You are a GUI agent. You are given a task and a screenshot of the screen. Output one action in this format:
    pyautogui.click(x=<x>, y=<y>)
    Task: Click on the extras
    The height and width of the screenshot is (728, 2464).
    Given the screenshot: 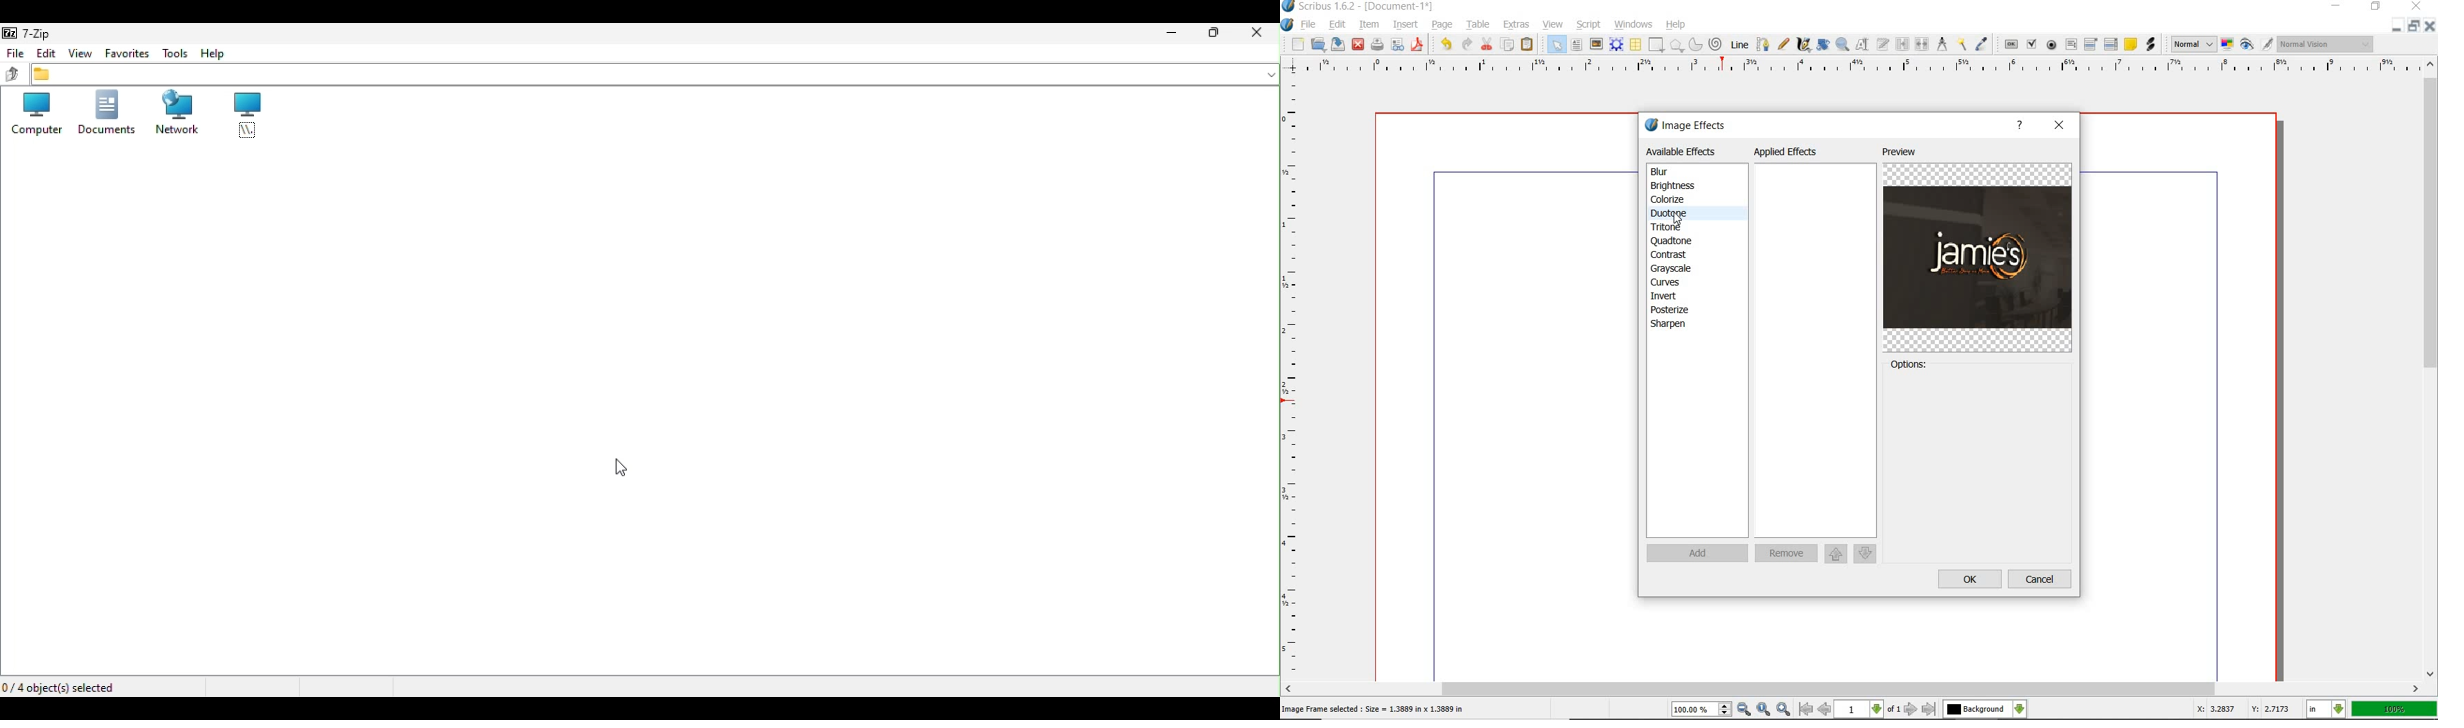 What is the action you would take?
    pyautogui.click(x=1517, y=23)
    